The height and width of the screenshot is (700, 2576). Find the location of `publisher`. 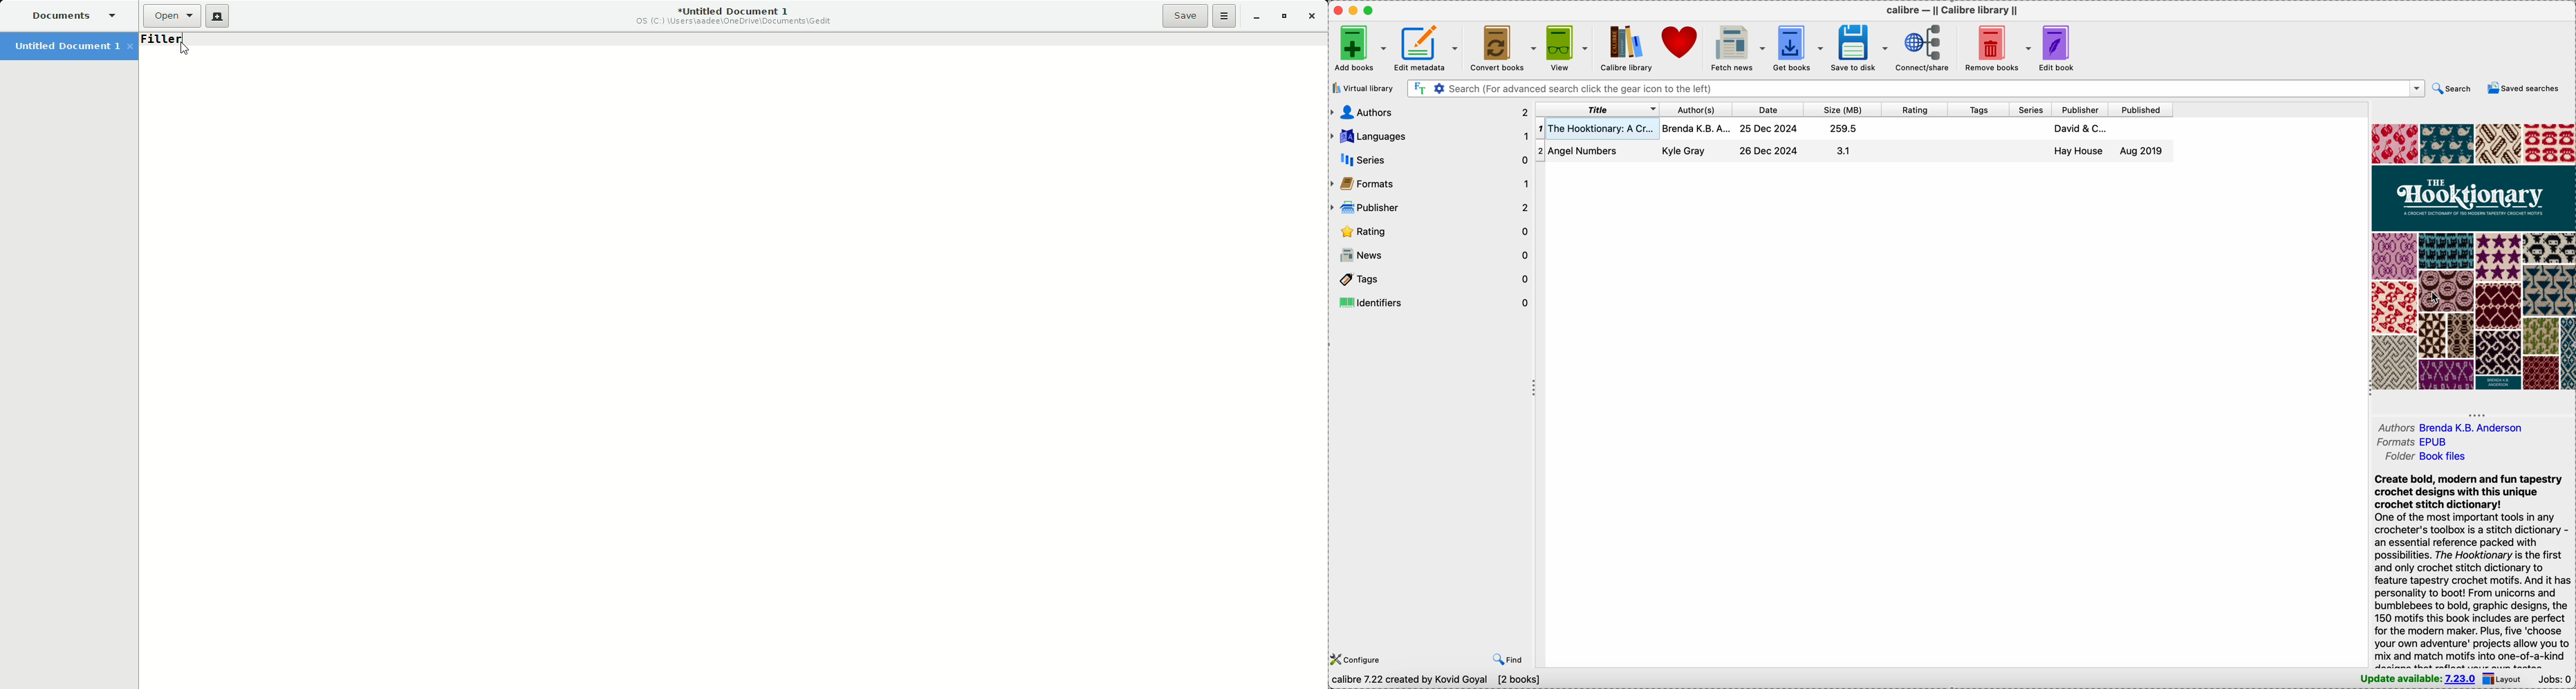

publisher is located at coordinates (2078, 110).